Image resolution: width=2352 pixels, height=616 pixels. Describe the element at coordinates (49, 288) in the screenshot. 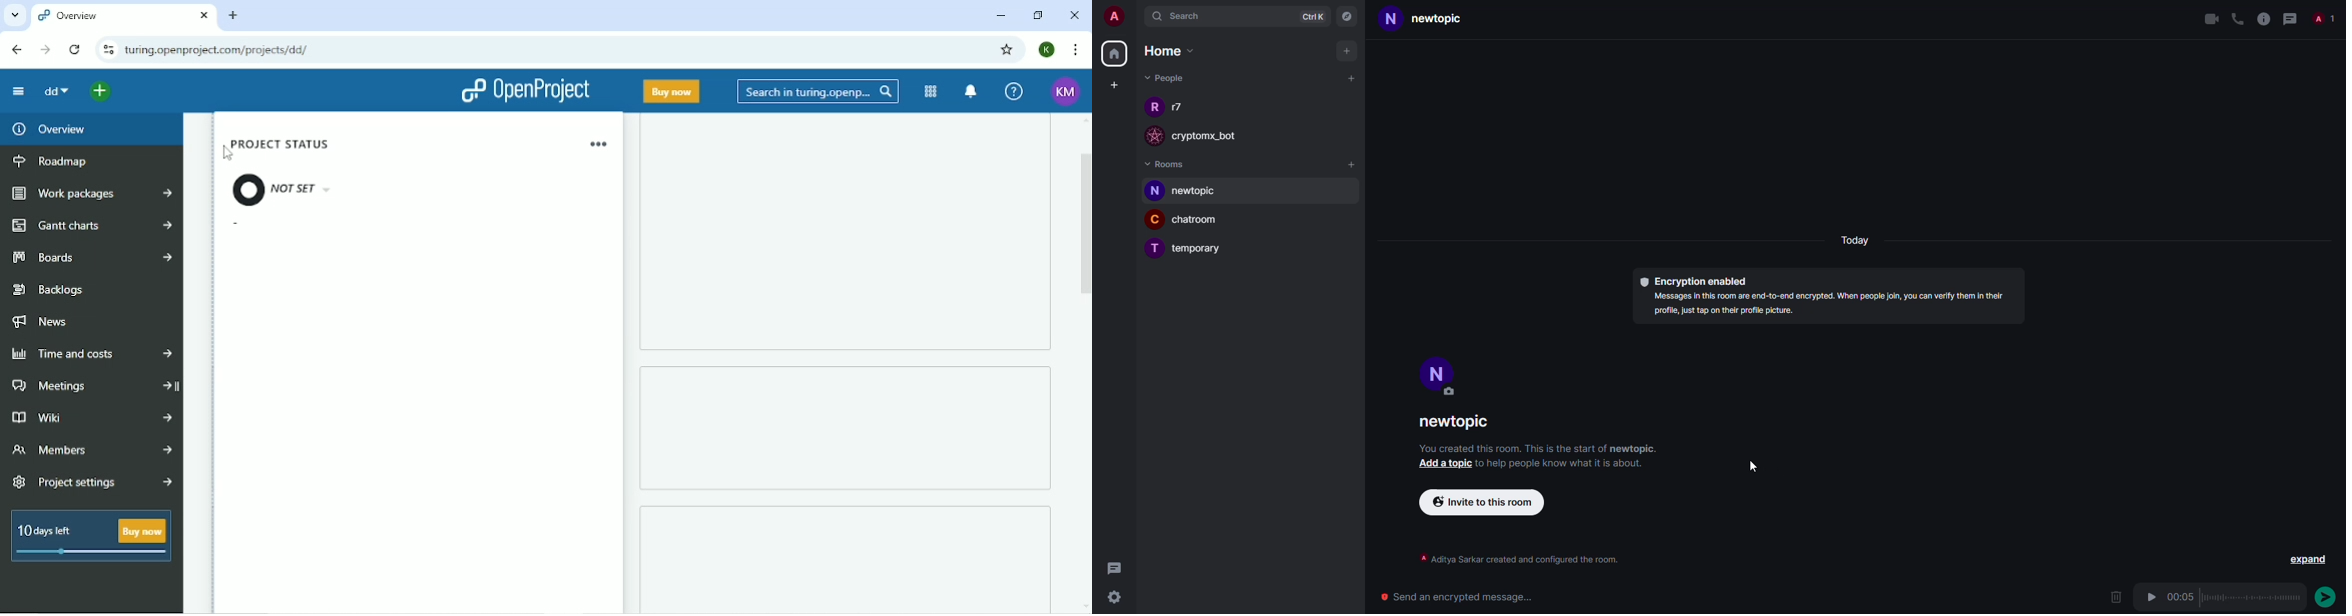

I see `Backlogs` at that location.